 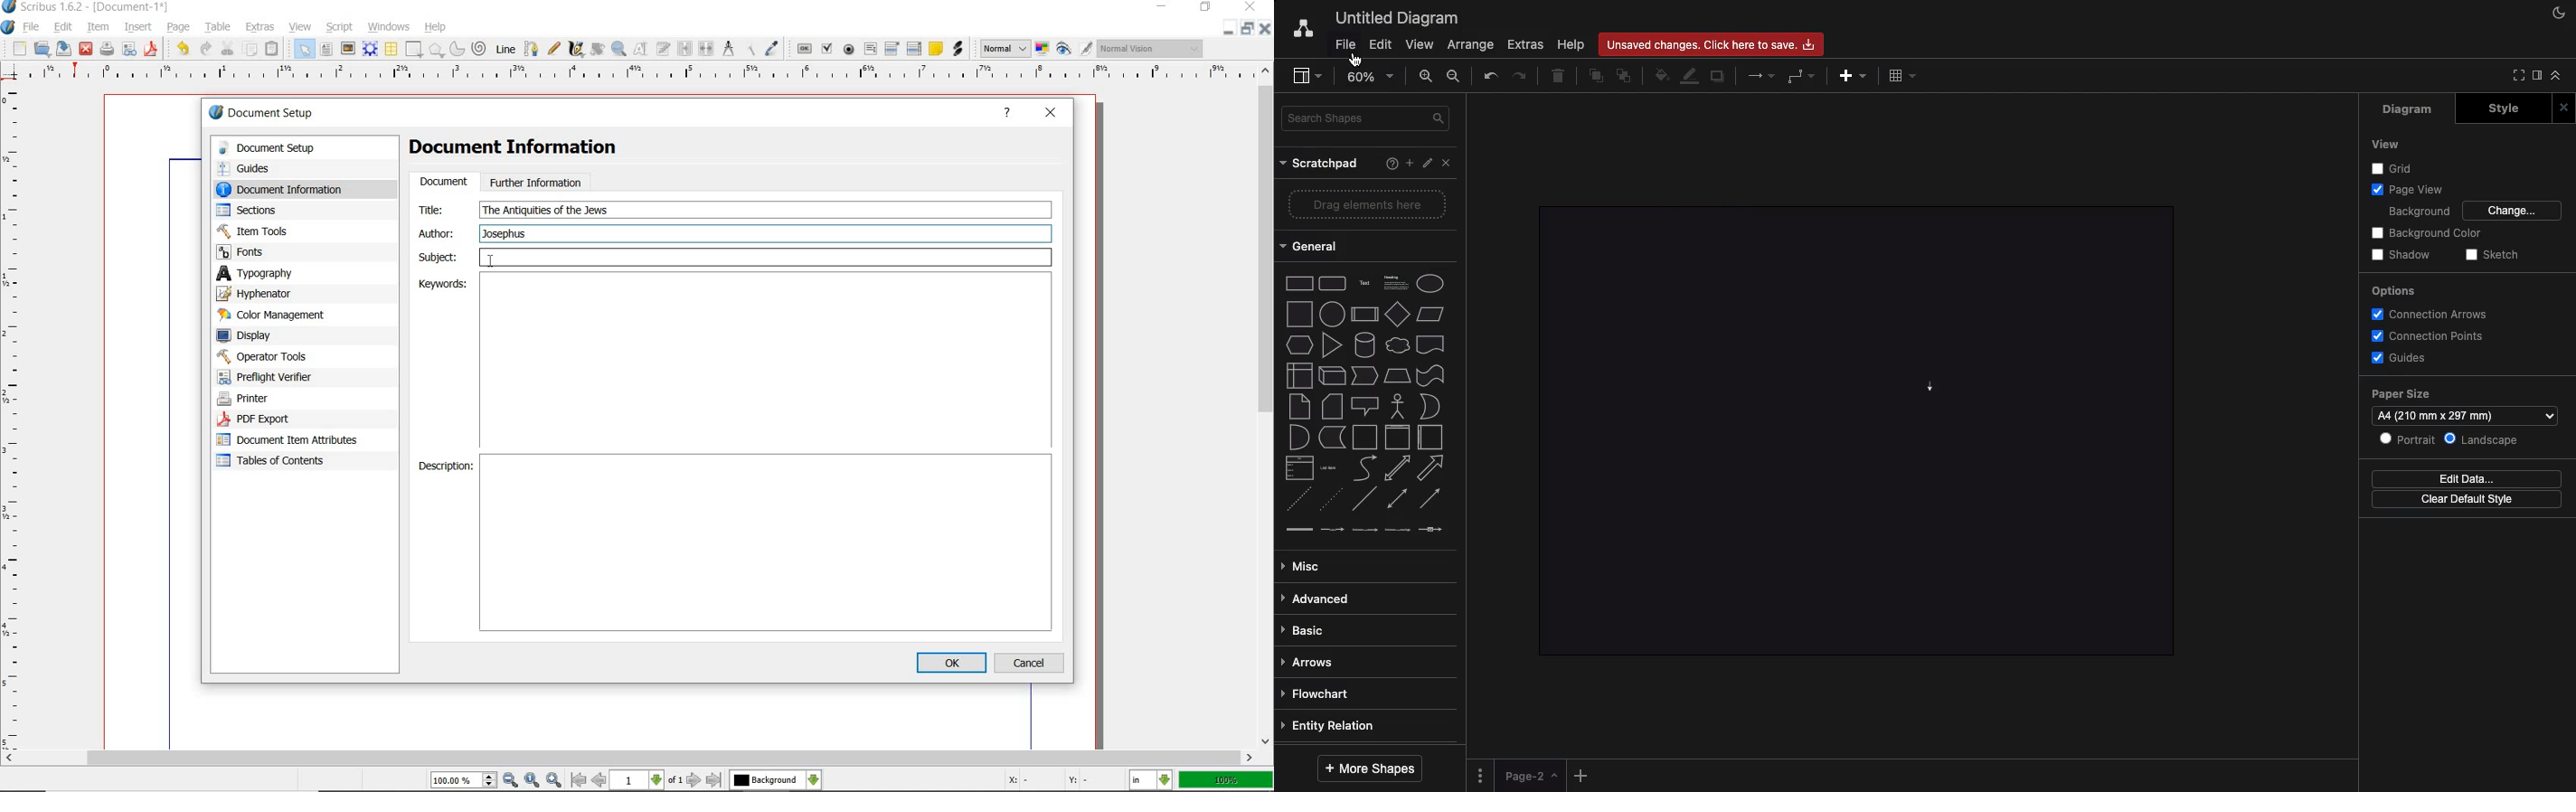 What do you see at coordinates (1762, 74) in the screenshot?
I see `Arrows` at bounding box center [1762, 74].